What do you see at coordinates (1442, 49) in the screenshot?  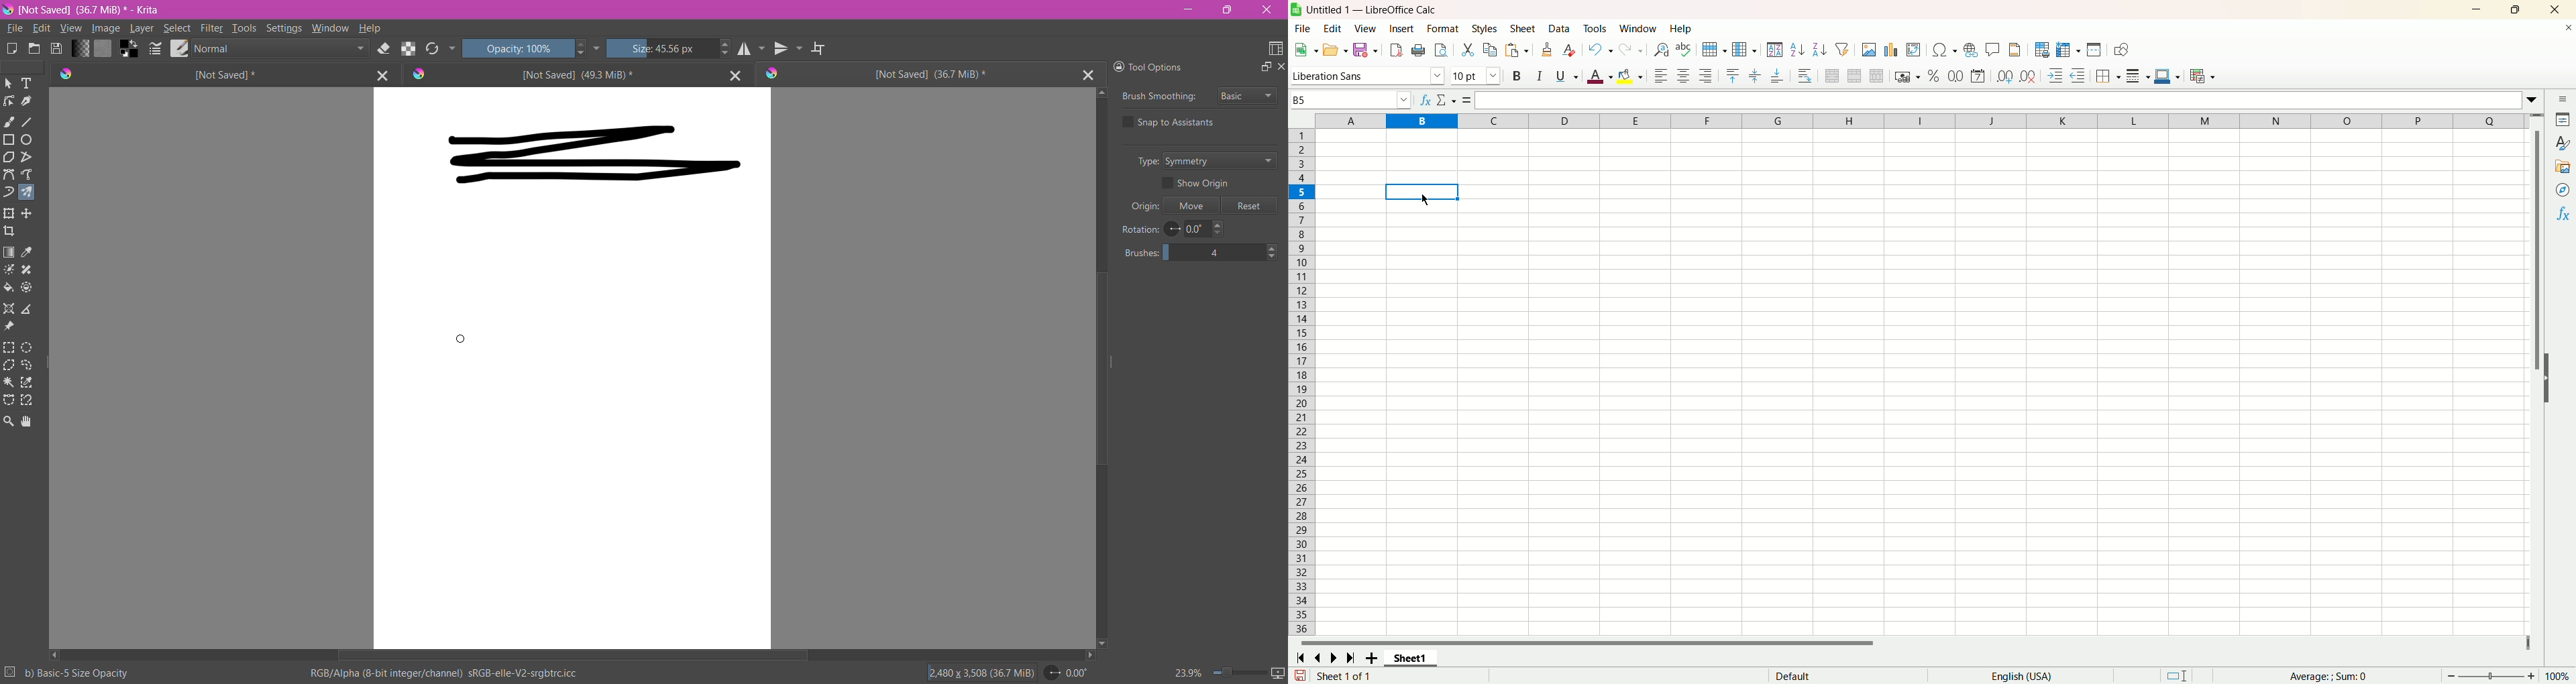 I see `print preview` at bounding box center [1442, 49].